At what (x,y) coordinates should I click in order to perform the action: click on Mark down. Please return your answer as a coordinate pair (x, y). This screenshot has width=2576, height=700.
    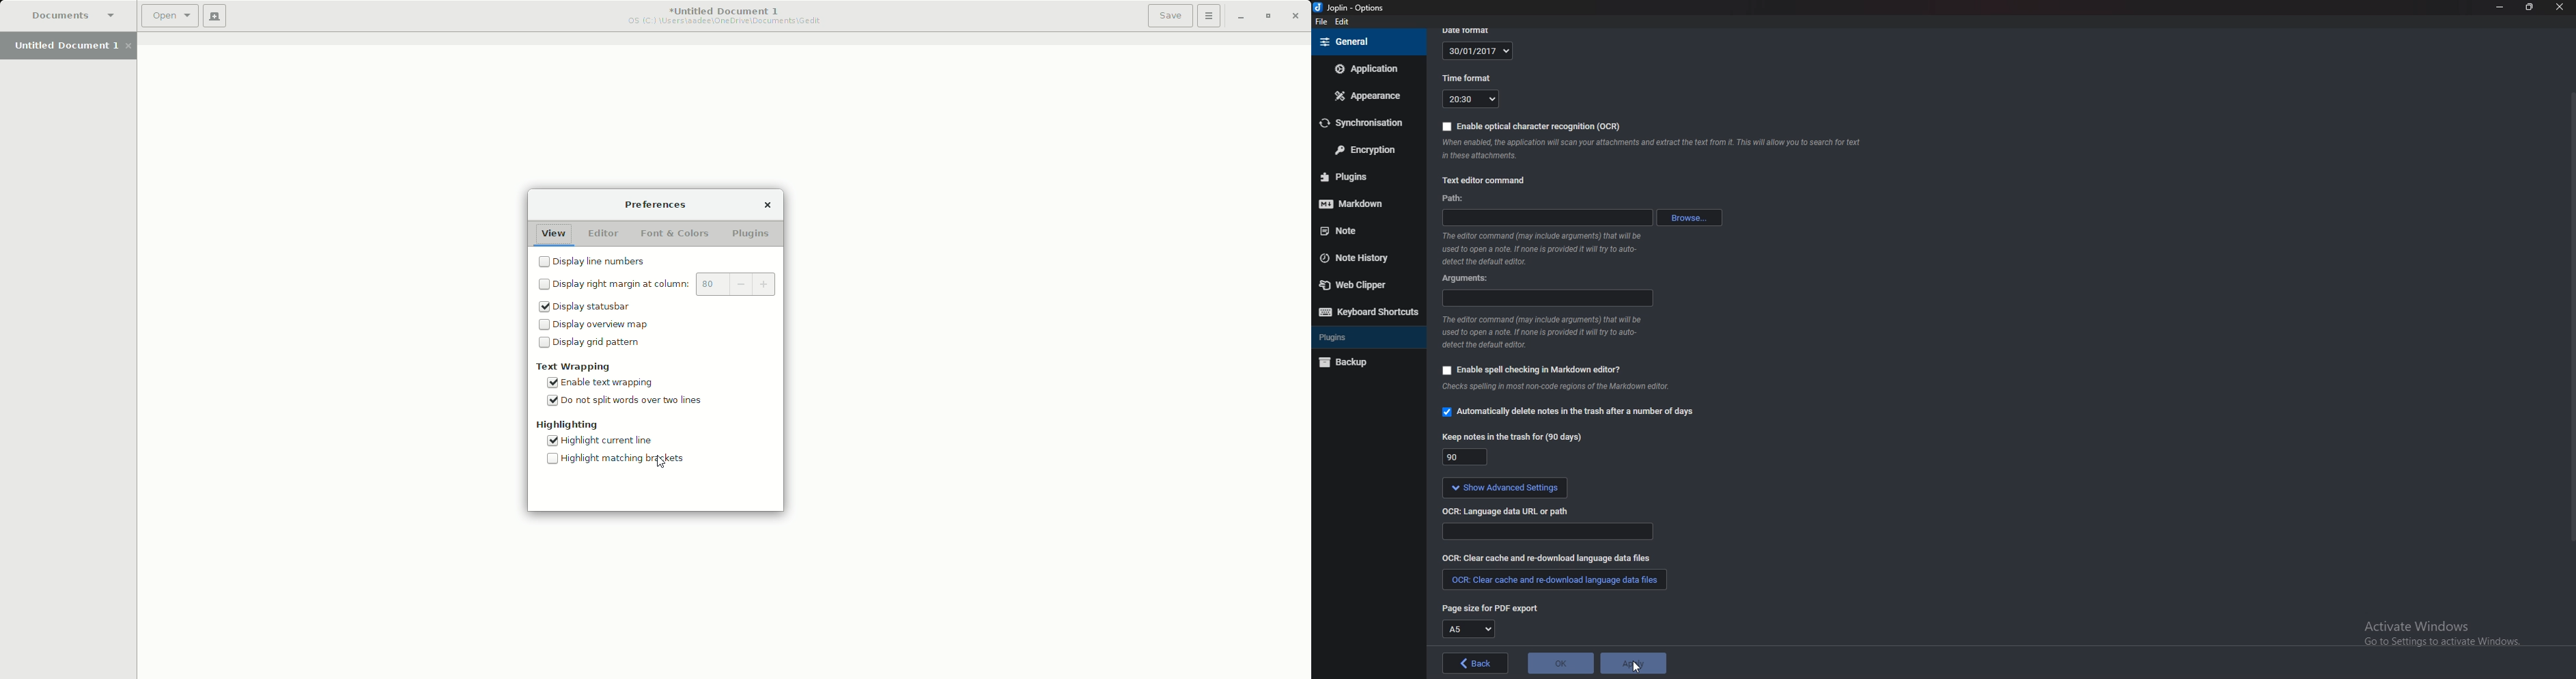
    Looking at the image, I should click on (1361, 203).